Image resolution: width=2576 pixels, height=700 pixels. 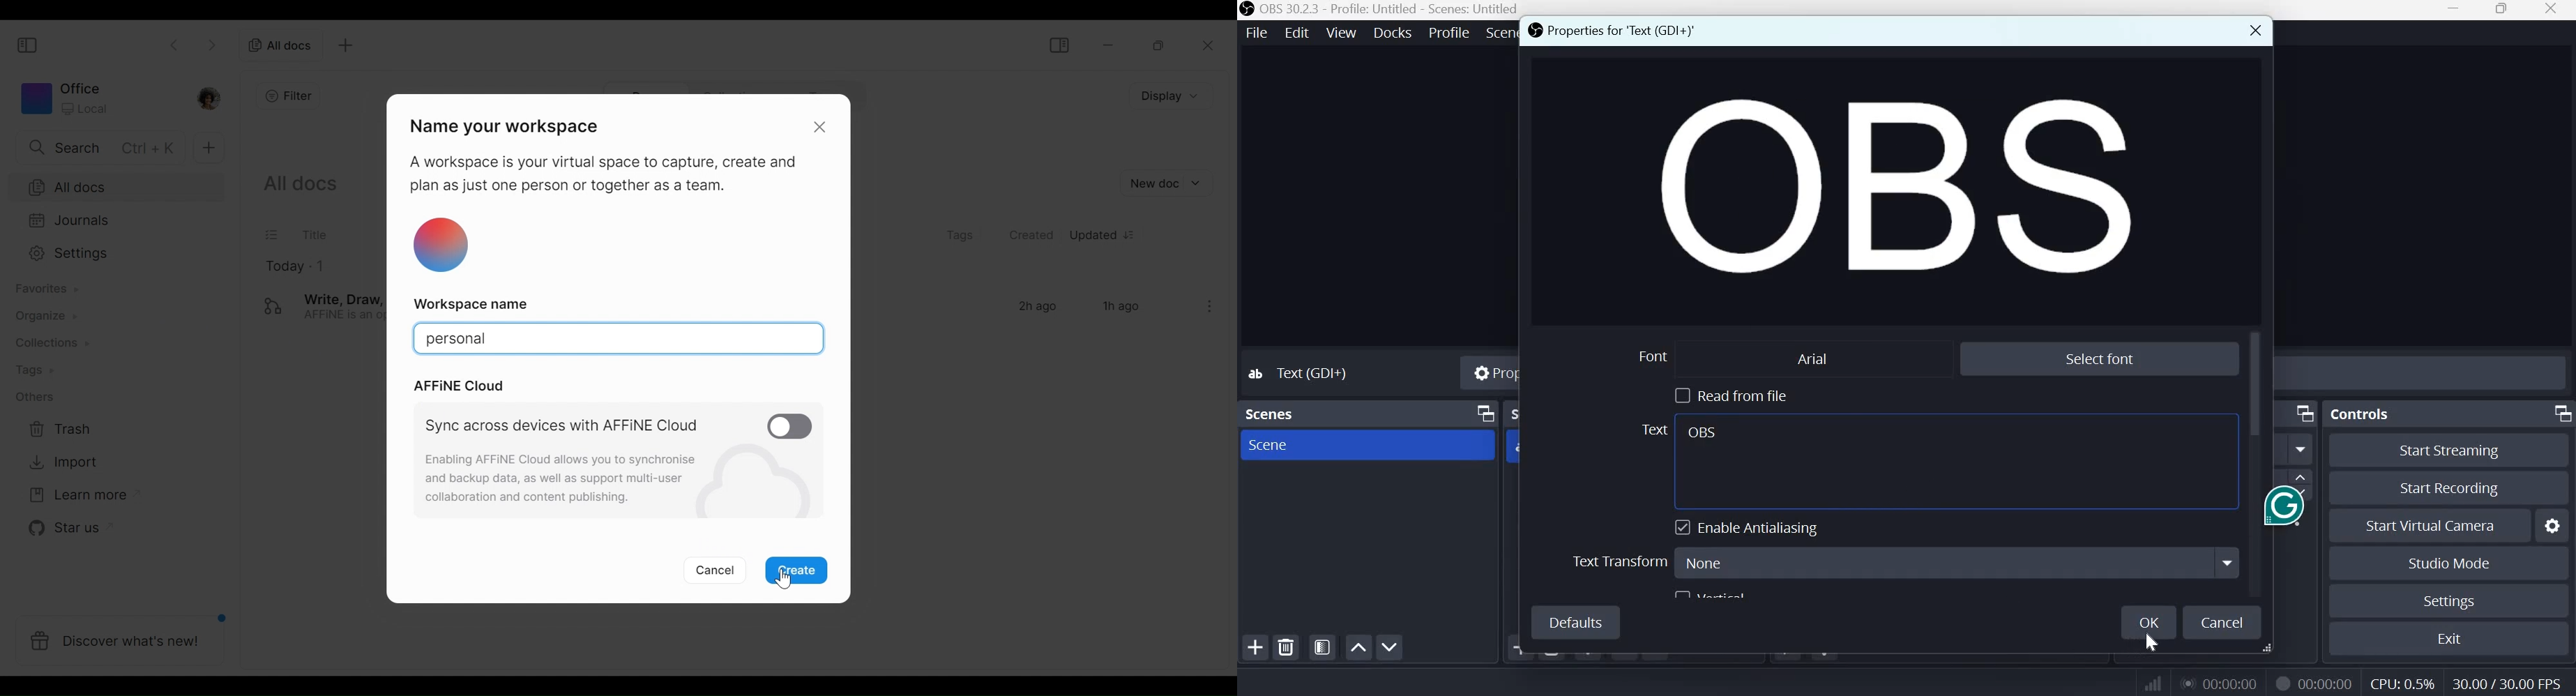 What do you see at coordinates (1703, 433) in the screenshot?
I see `OBS` at bounding box center [1703, 433].